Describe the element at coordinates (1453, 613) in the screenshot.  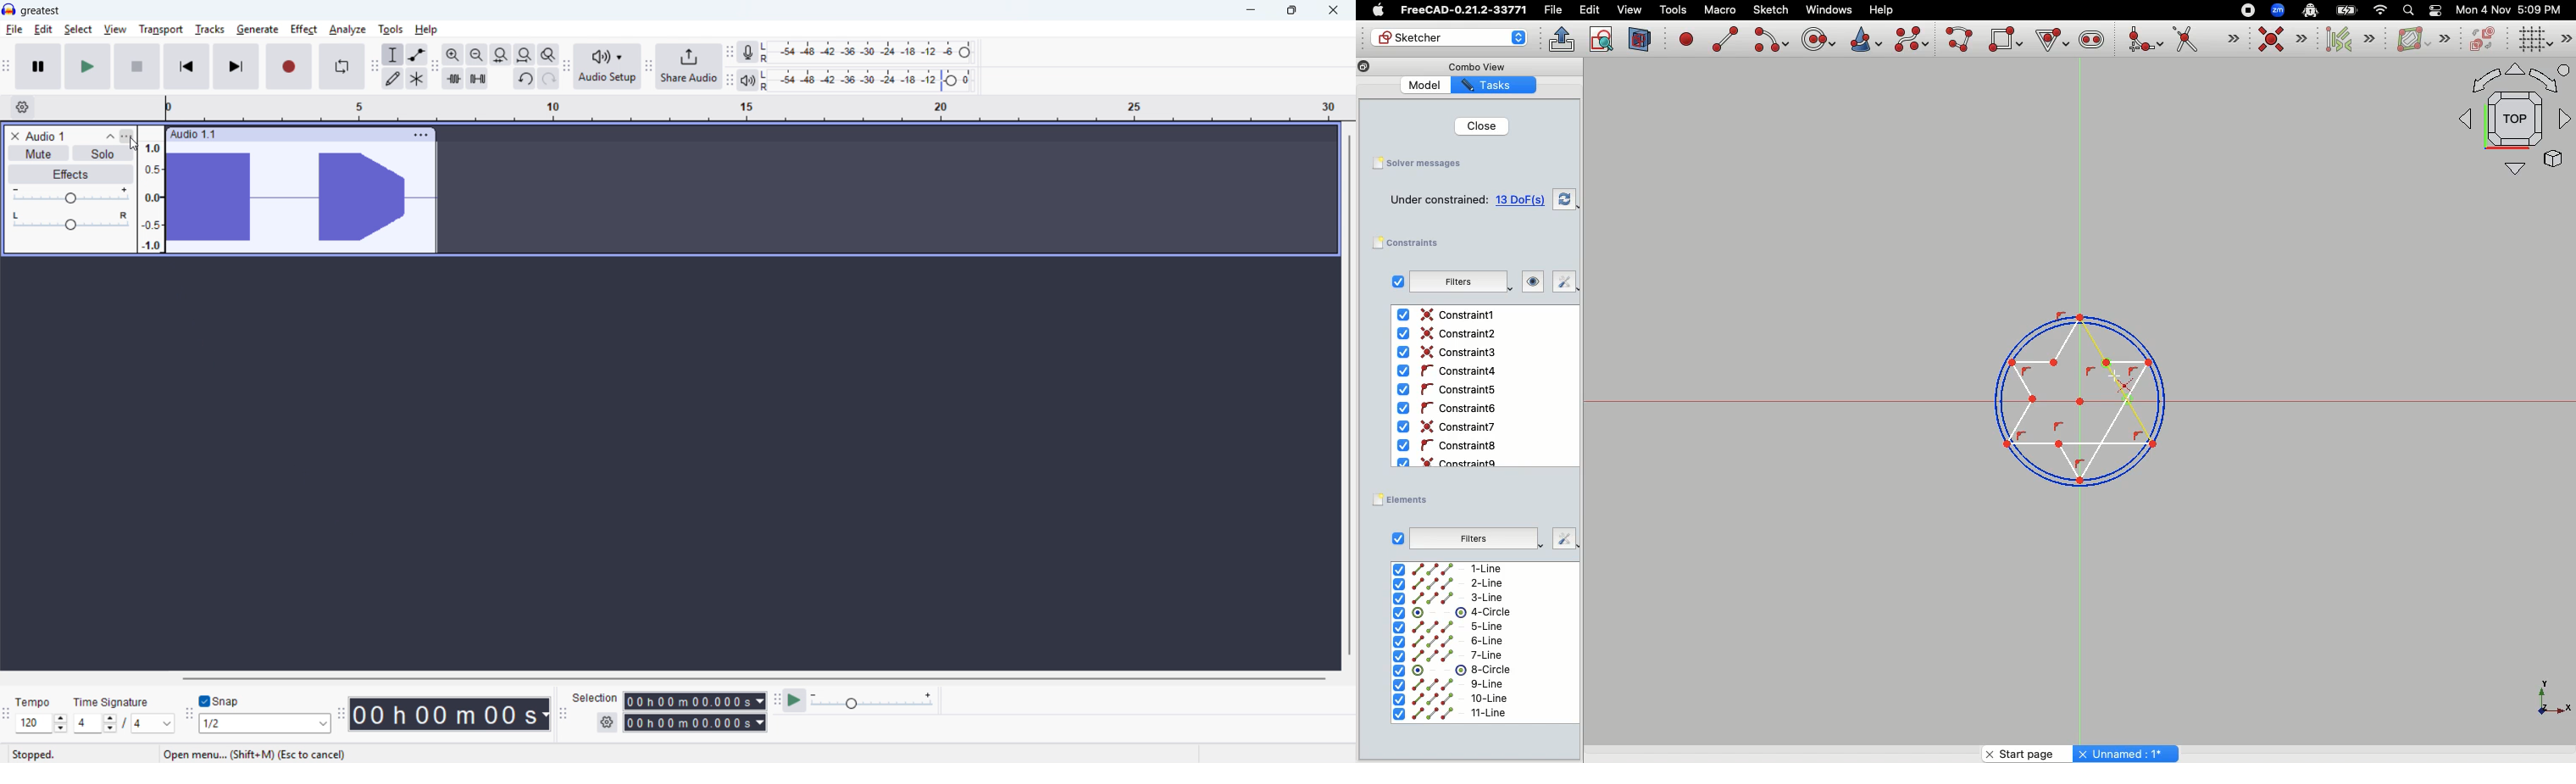
I see `4-Circle` at that location.